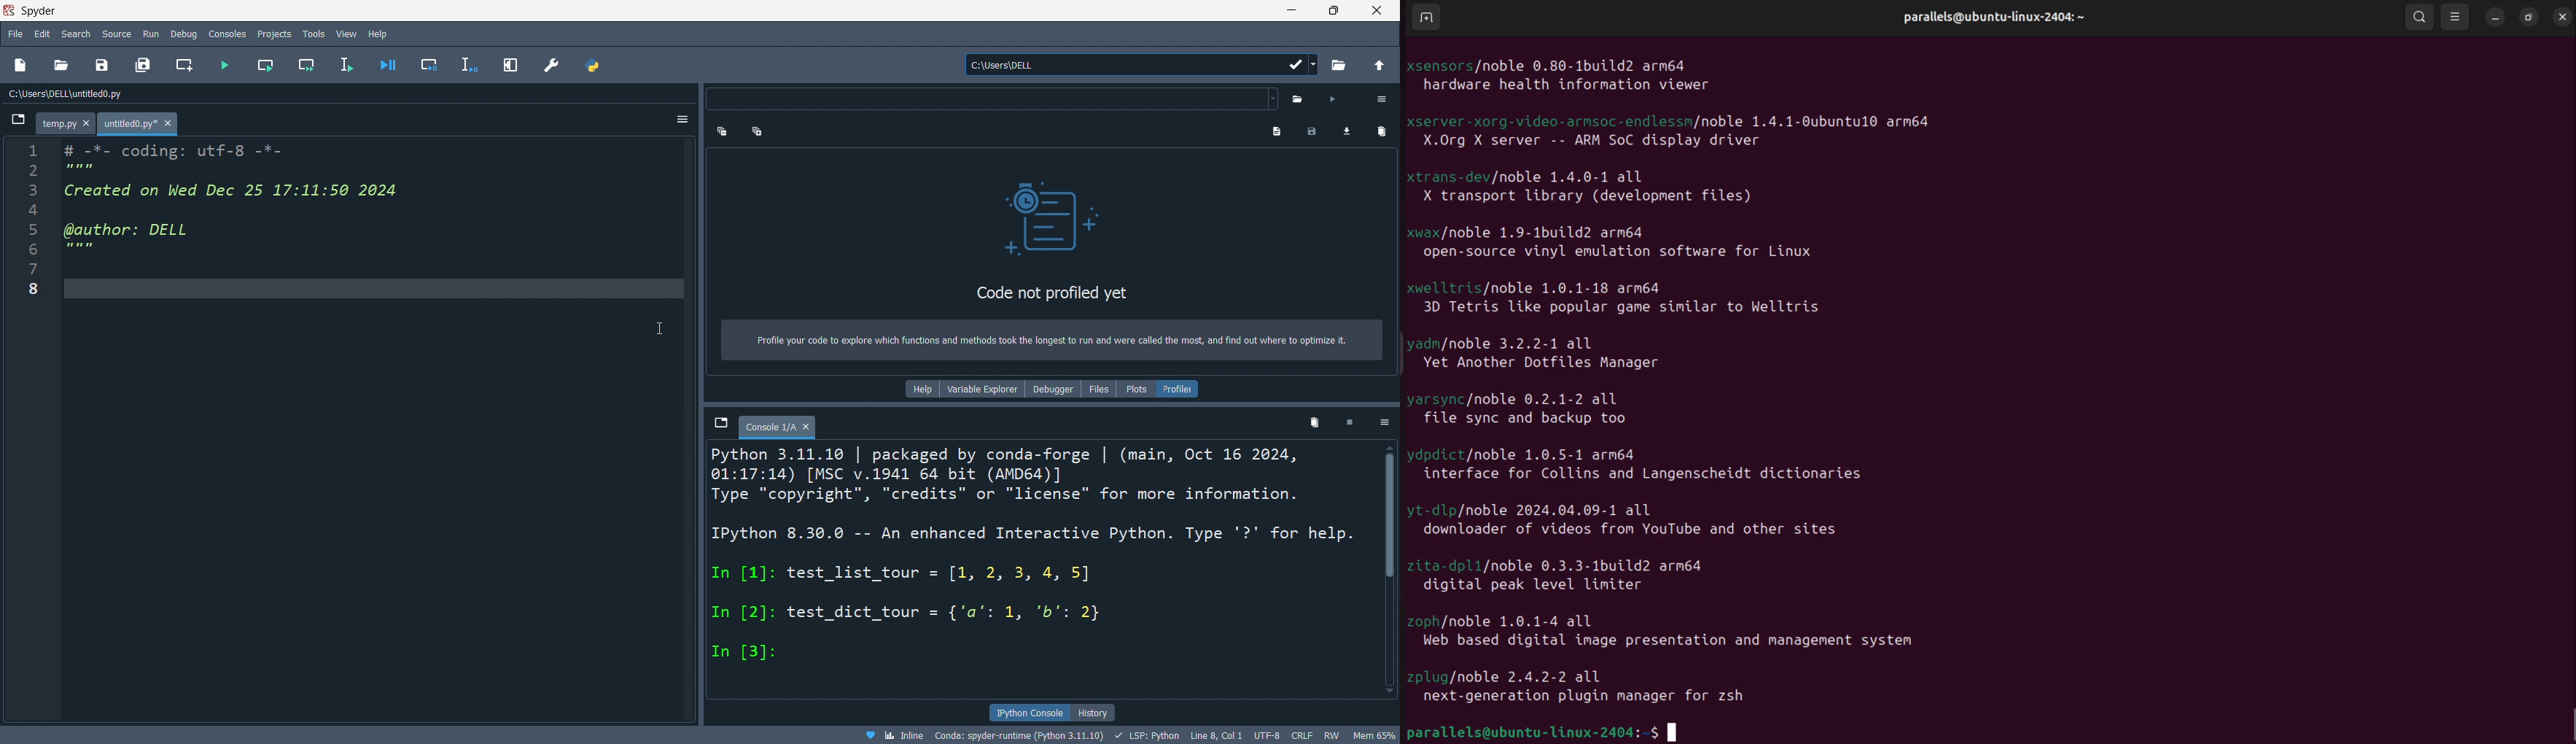  Describe the element at coordinates (144, 64) in the screenshot. I see `save all` at that location.